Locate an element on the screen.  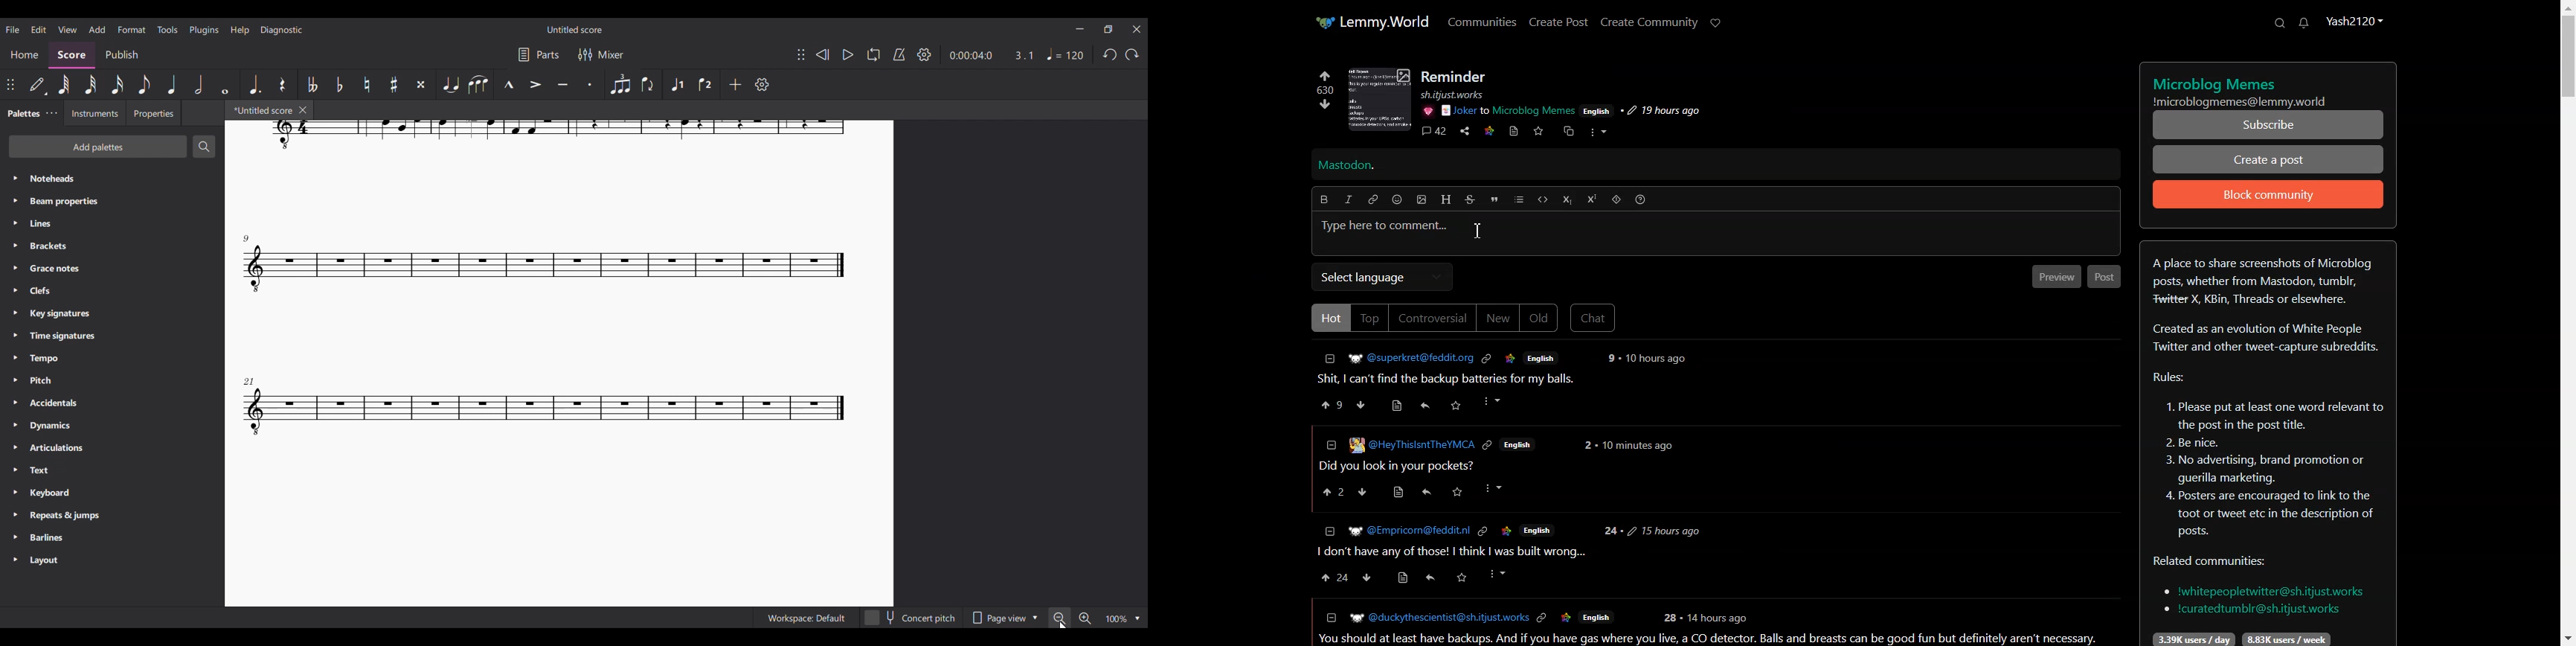
Articulations is located at coordinates (112, 448).